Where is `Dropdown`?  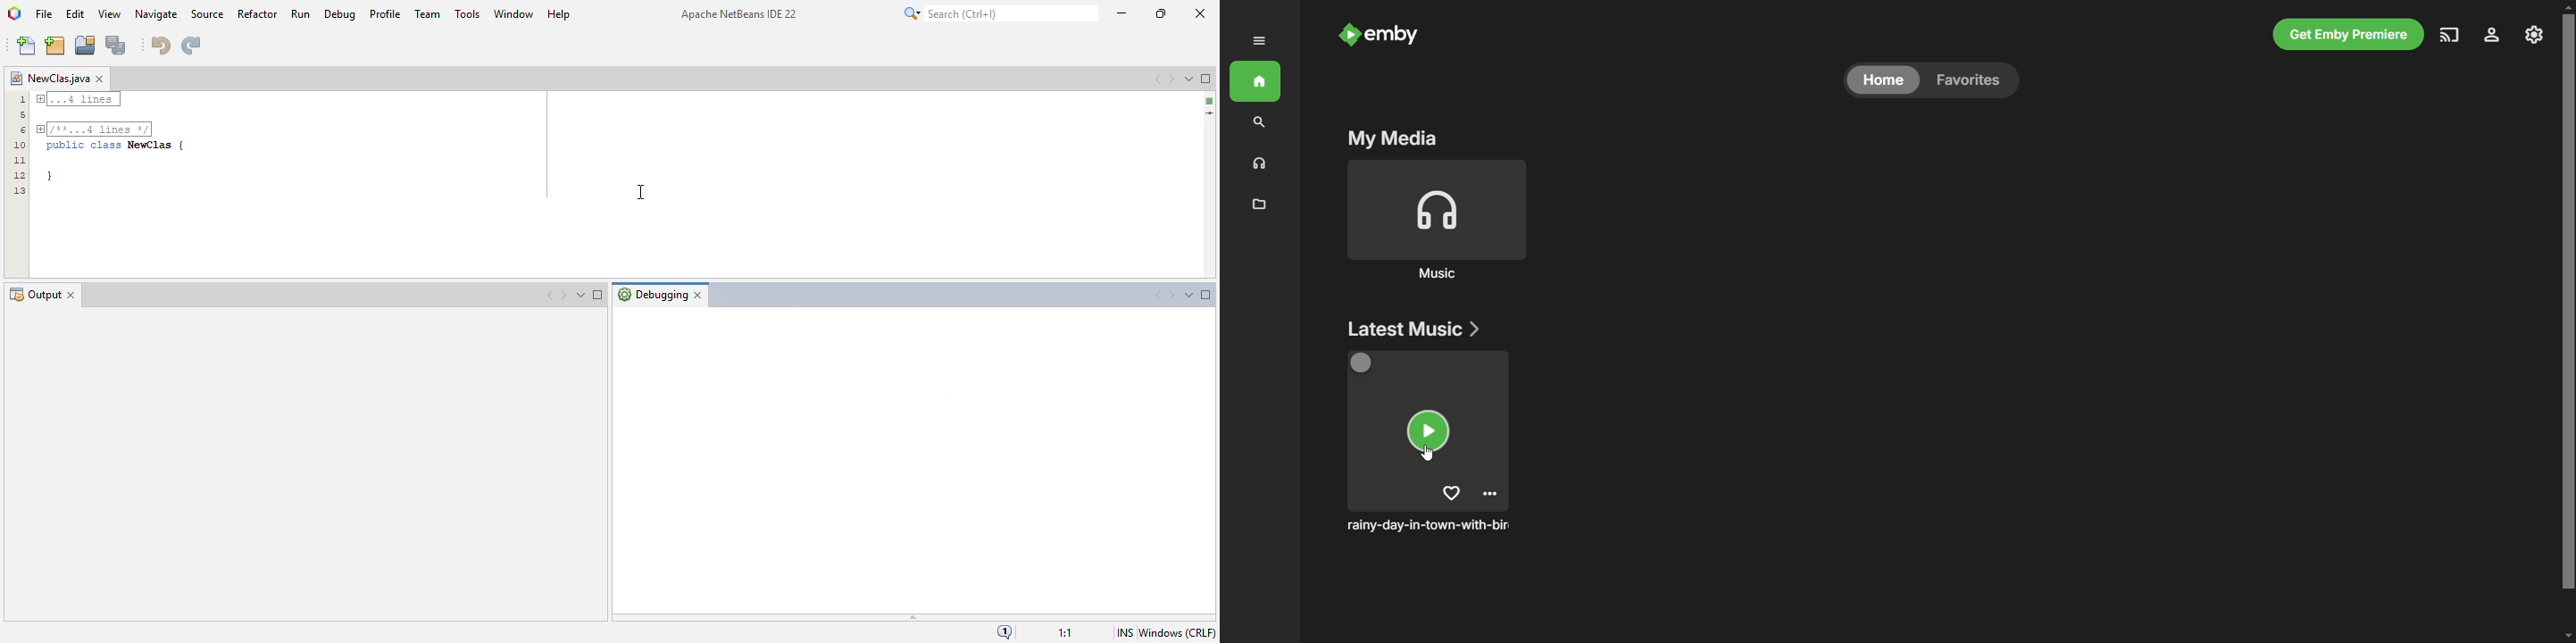
Dropdown is located at coordinates (583, 296).